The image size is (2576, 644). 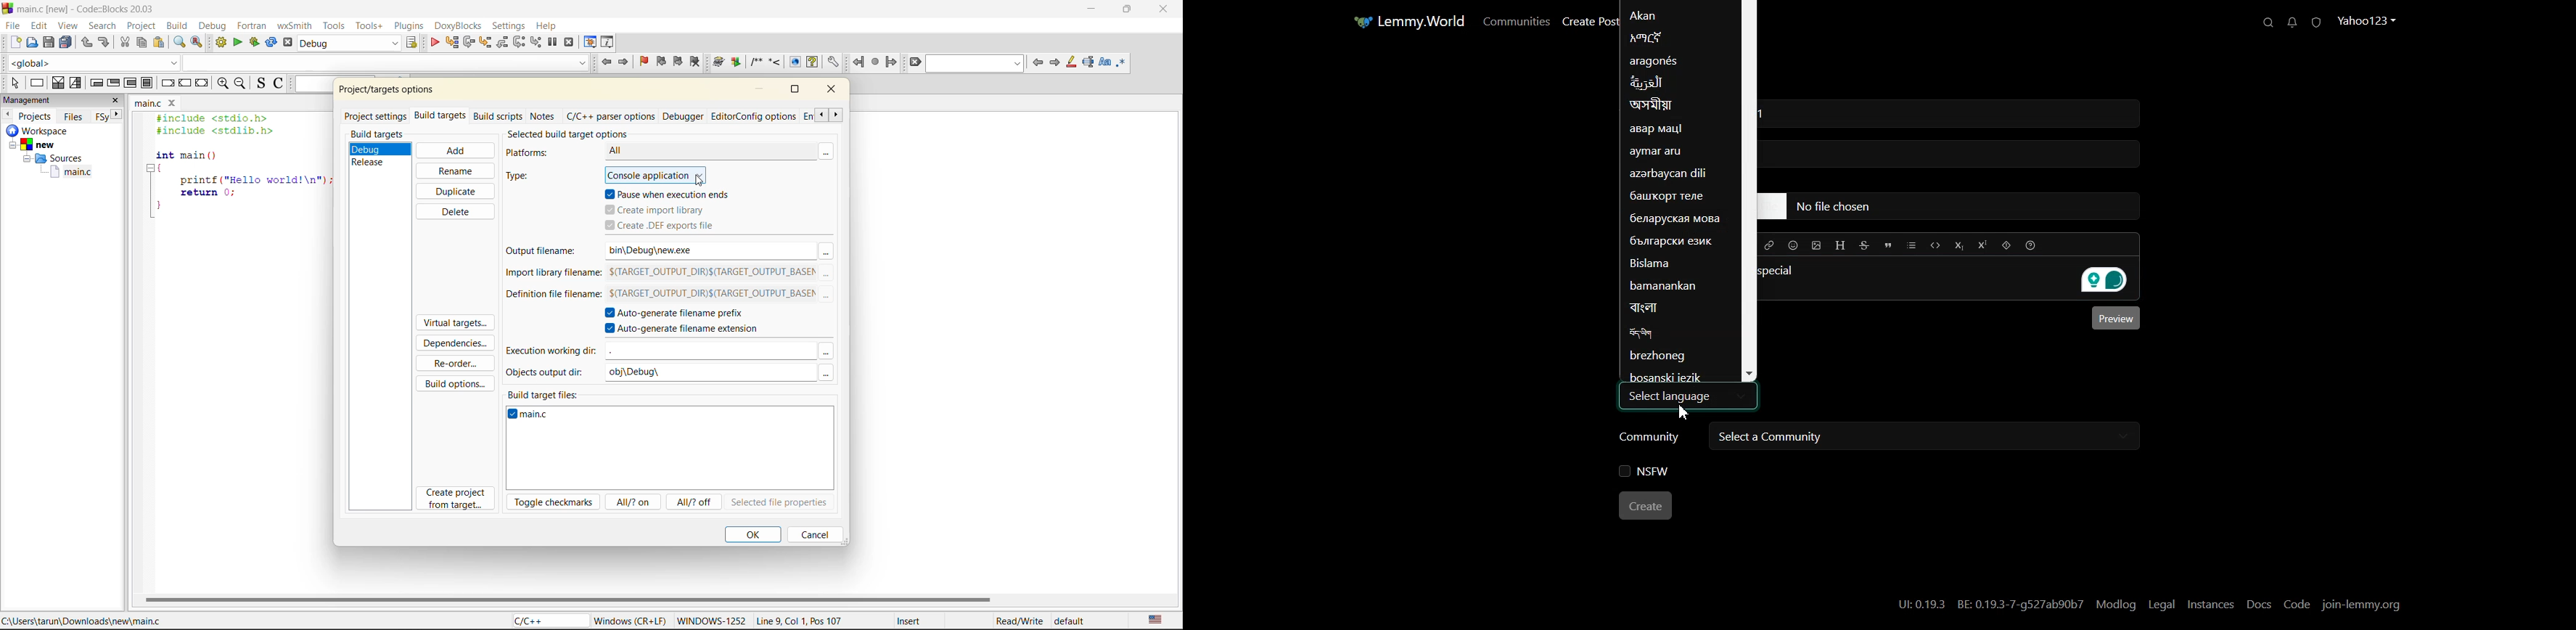 I want to click on plugins, so click(x=410, y=26).